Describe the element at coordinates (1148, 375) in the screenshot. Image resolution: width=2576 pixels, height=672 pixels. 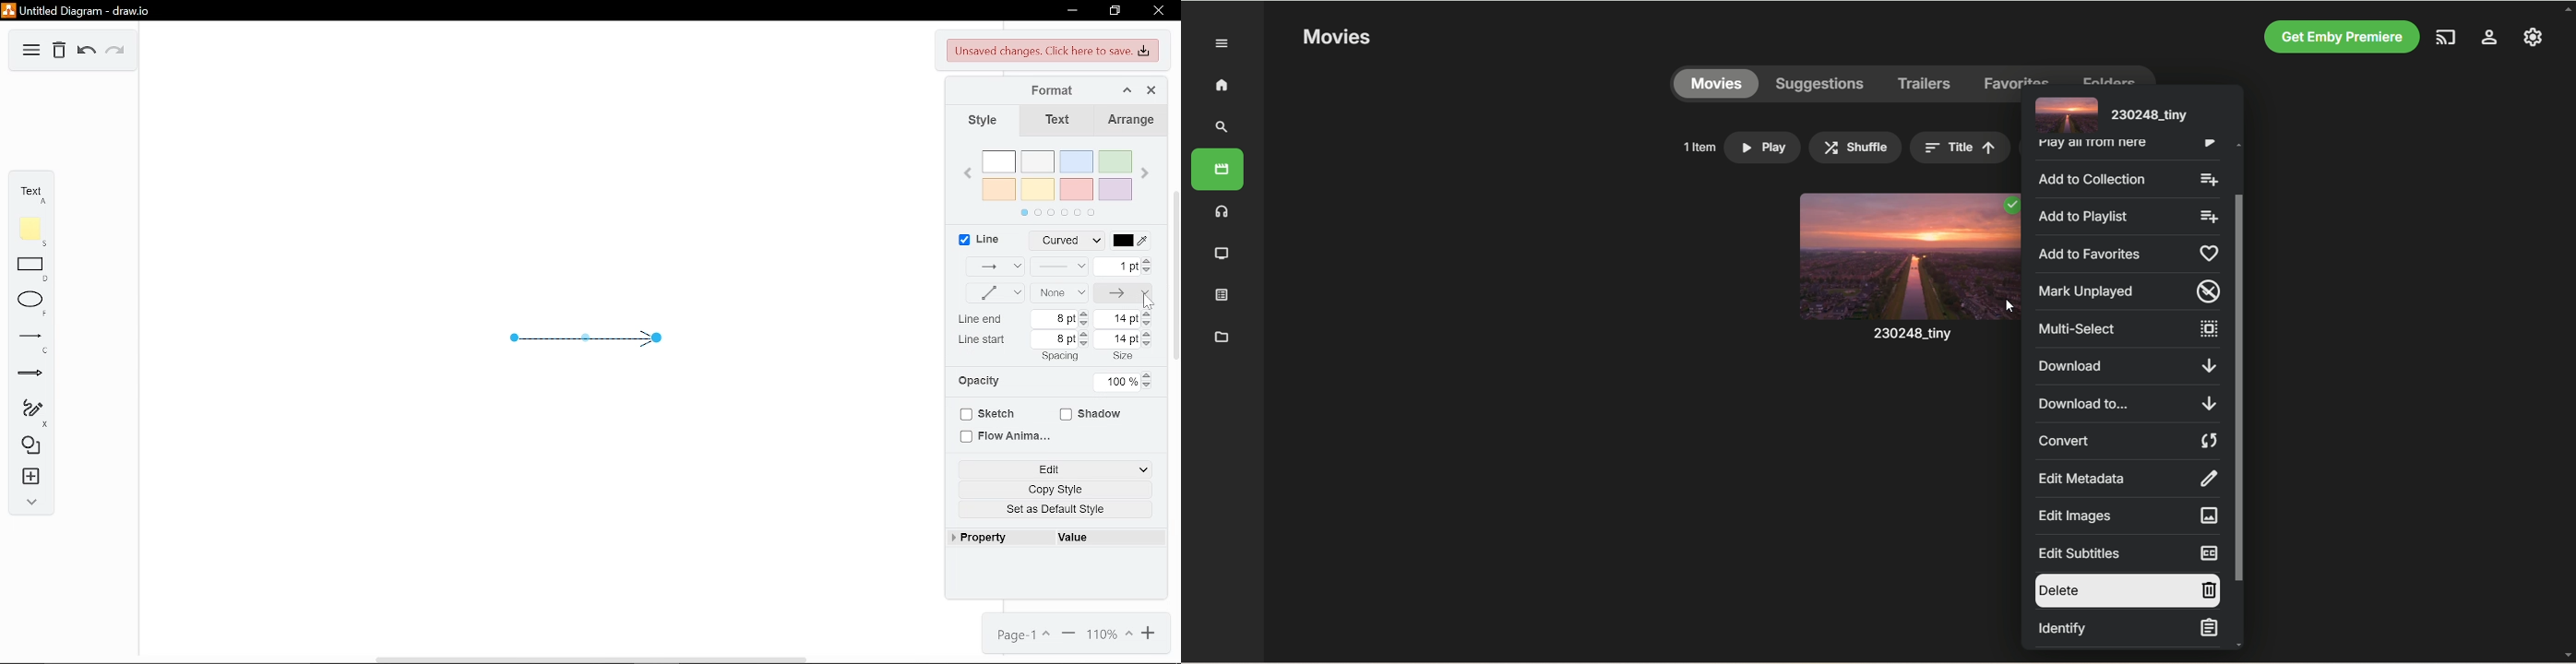
I see `Increase opacity` at that location.